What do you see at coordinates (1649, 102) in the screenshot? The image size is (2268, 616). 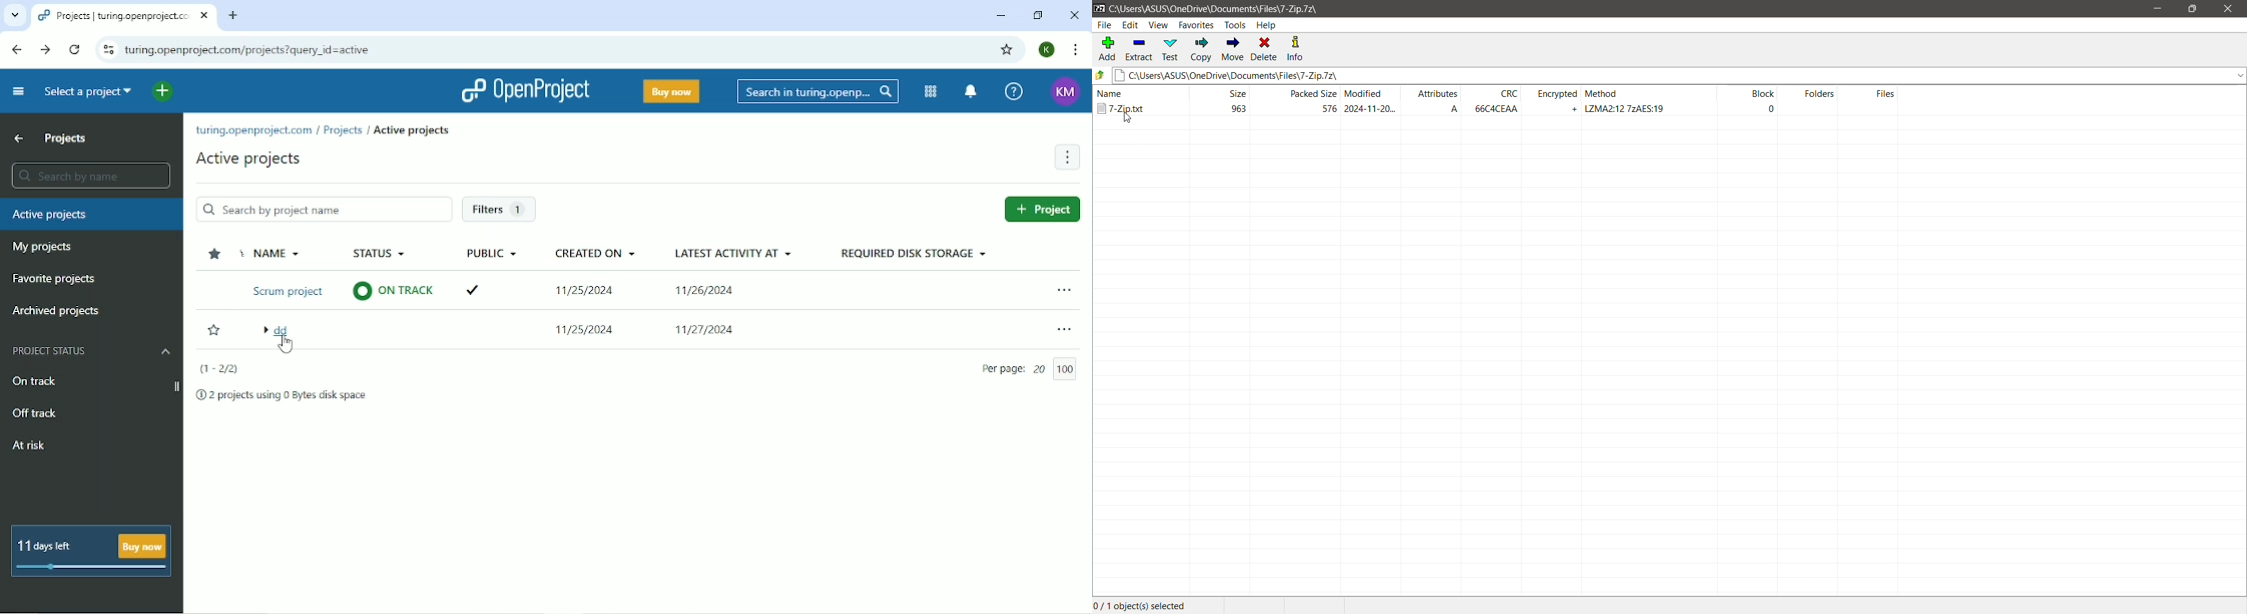 I see `Encryption Method` at bounding box center [1649, 102].